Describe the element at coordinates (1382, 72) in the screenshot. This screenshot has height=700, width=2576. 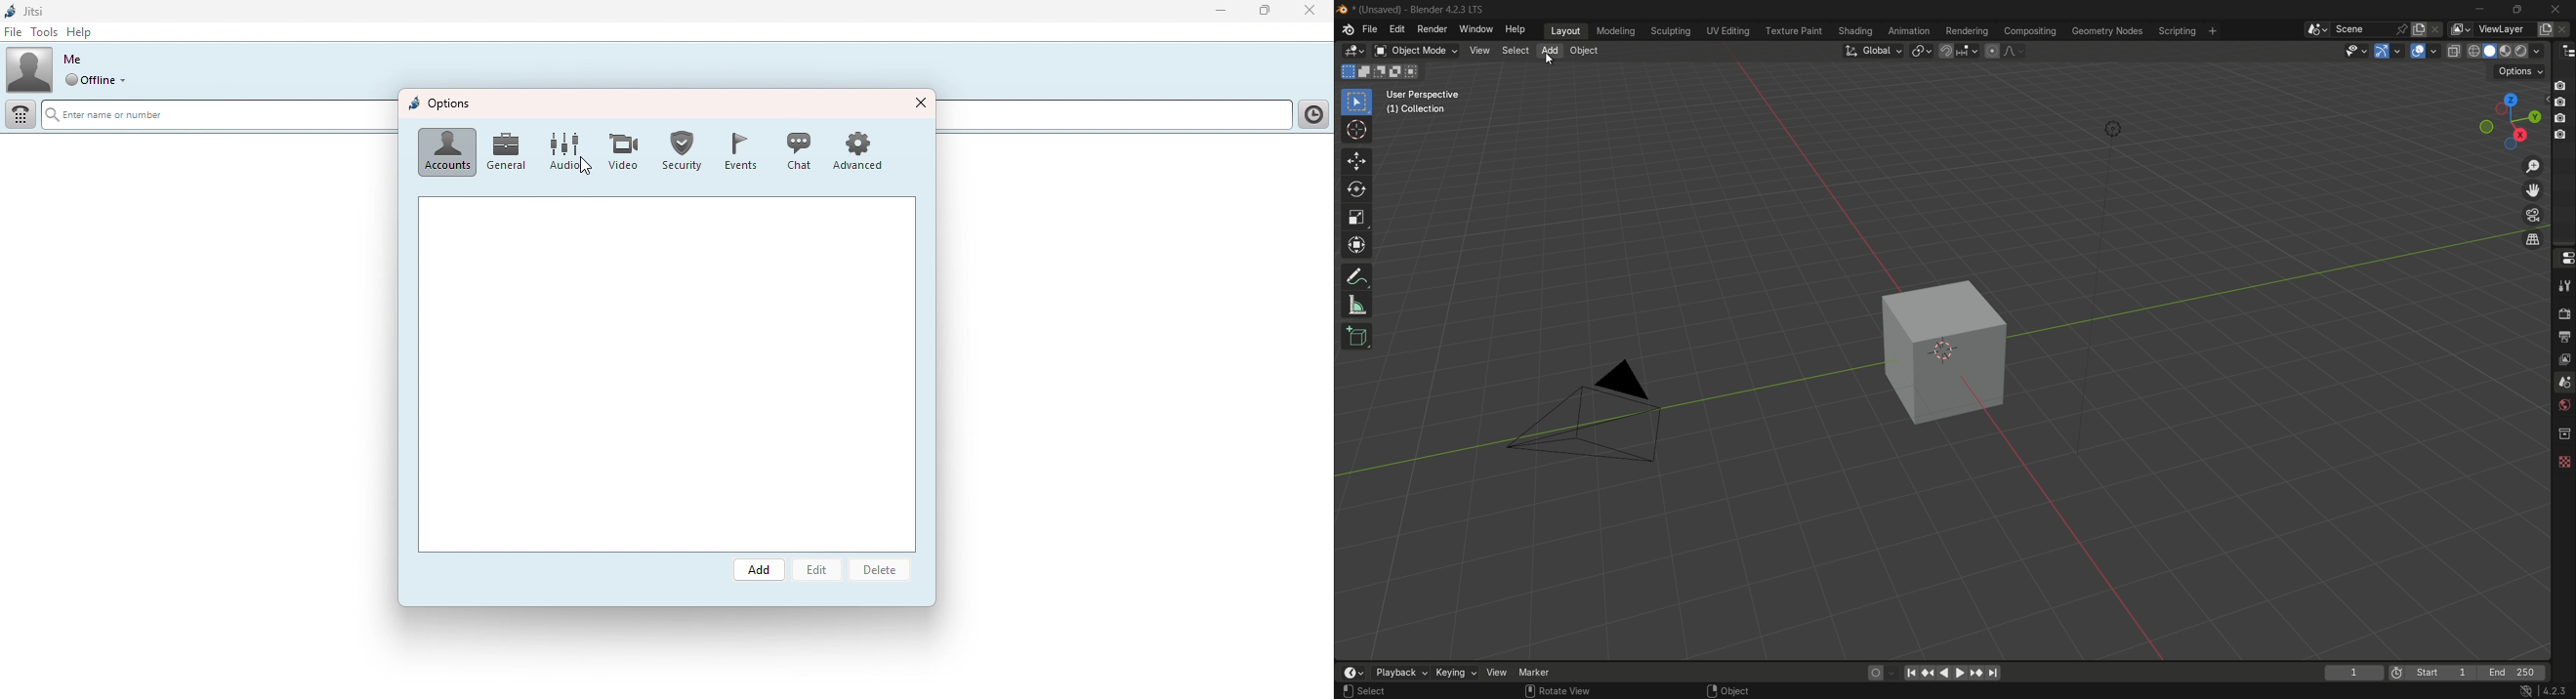
I see `subtract existing selection` at that location.